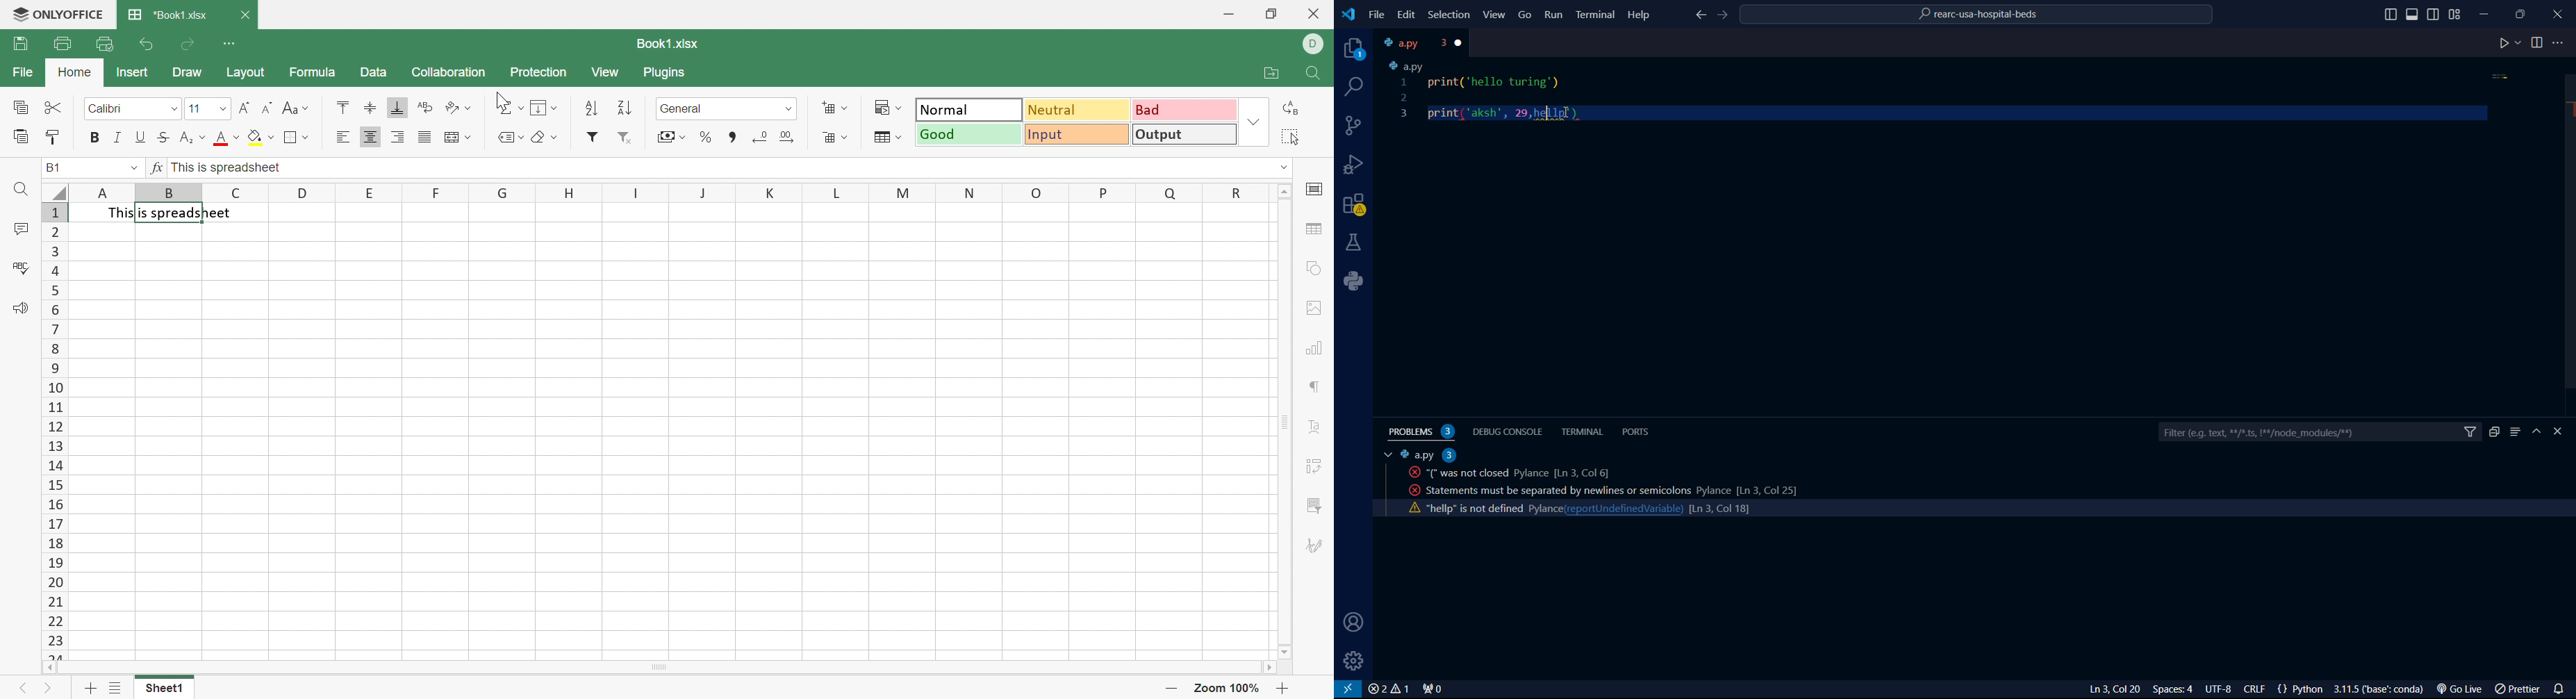  What do you see at coordinates (2560, 43) in the screenshot?
I see `more options` at bounding box center [2560, 43].